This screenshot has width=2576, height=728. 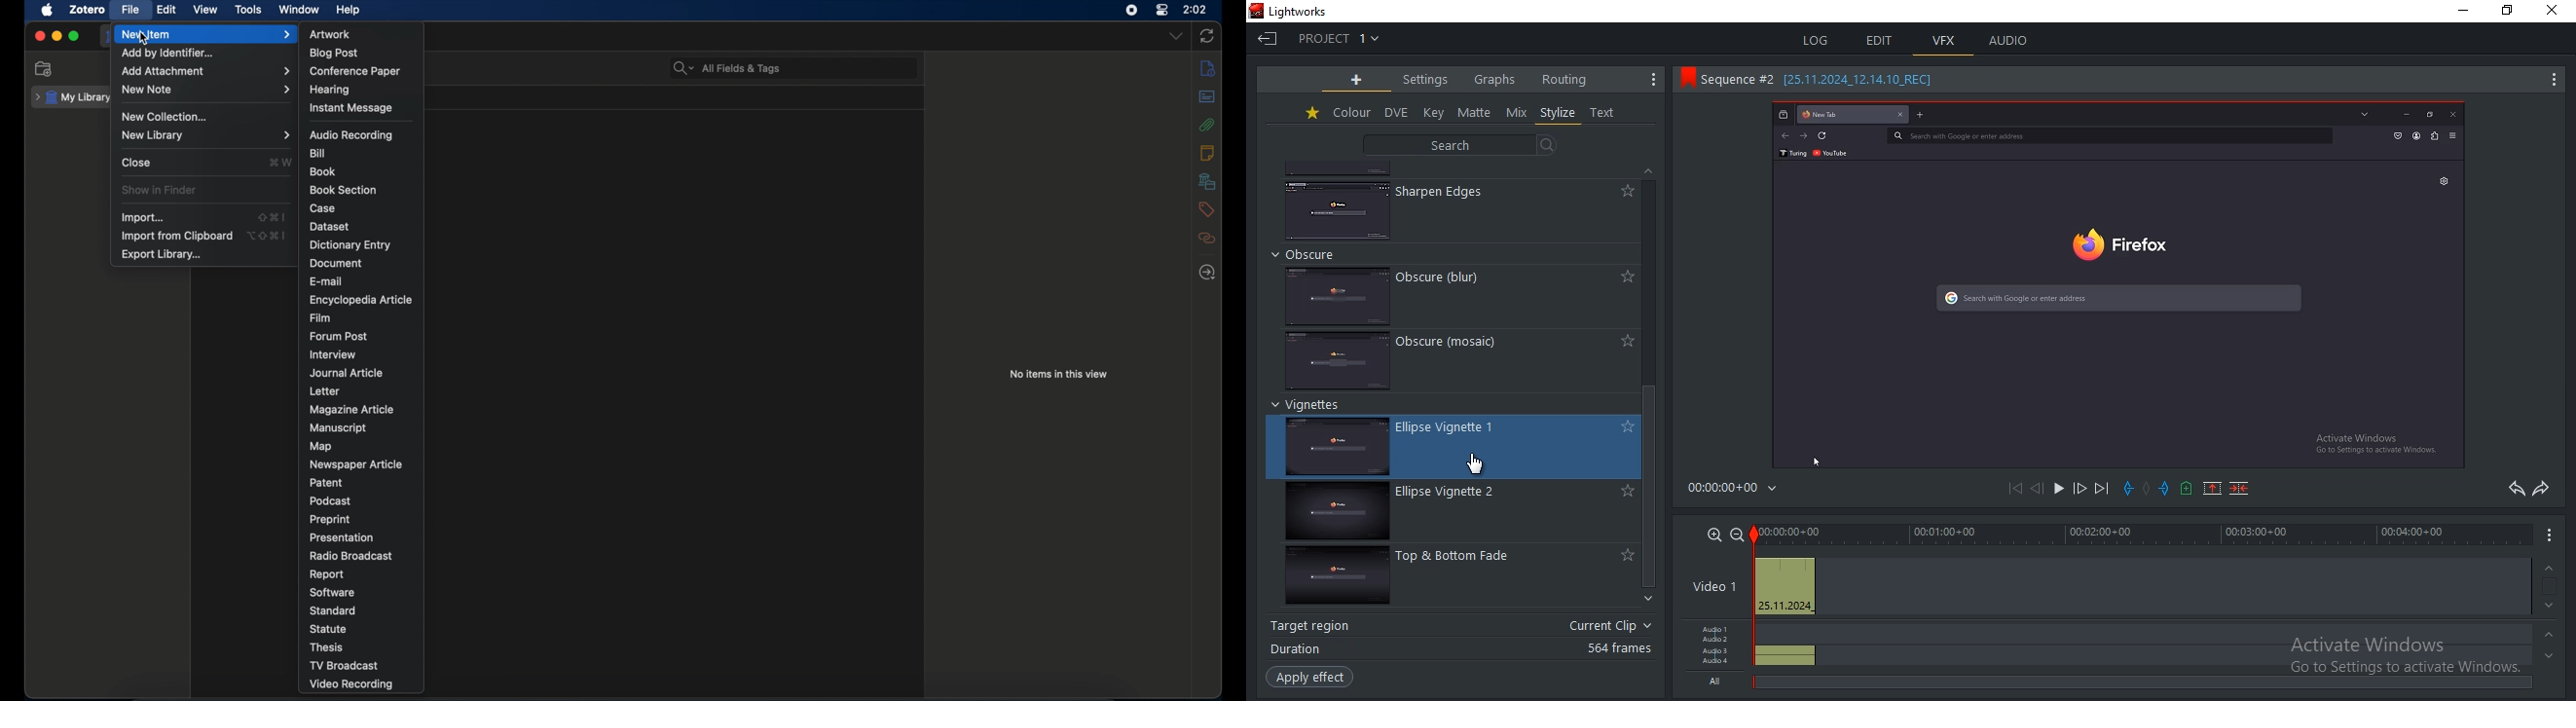 What do you see at coordinates (1786, 649) in the screenshot?
I see `Audio clip` at bounding box center [1786, 649].